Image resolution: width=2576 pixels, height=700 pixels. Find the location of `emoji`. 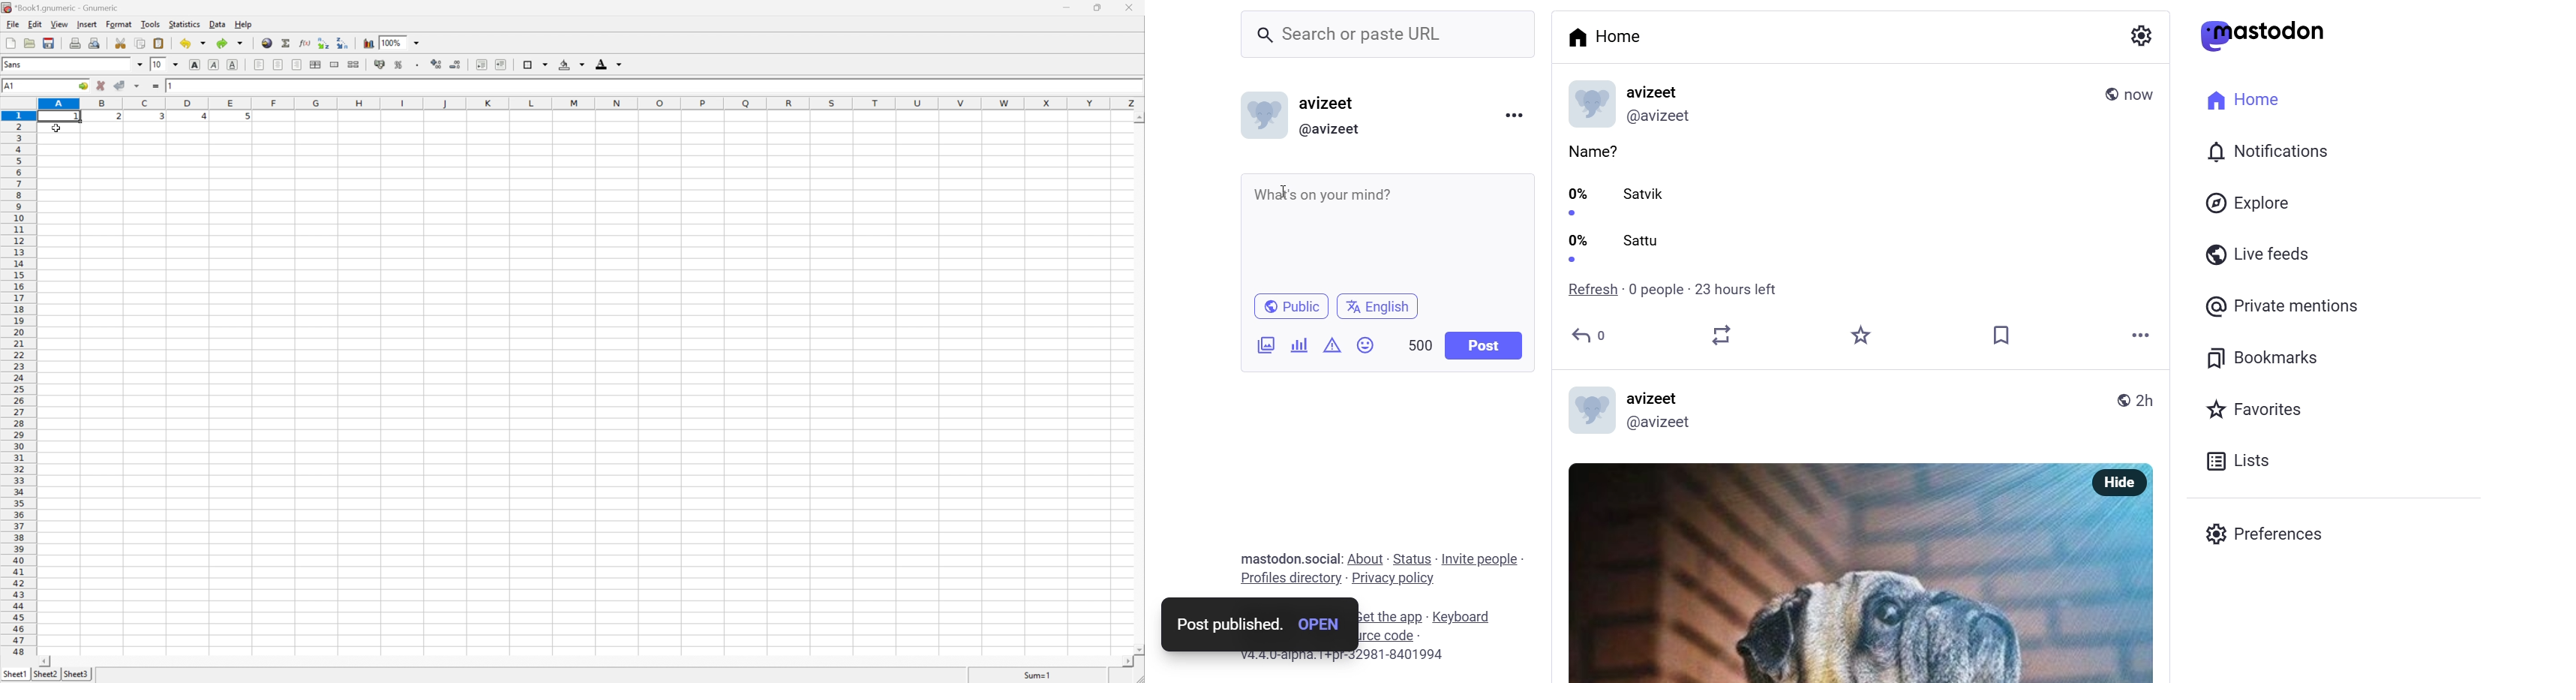

emoji is located at coordinates (1364, 345).